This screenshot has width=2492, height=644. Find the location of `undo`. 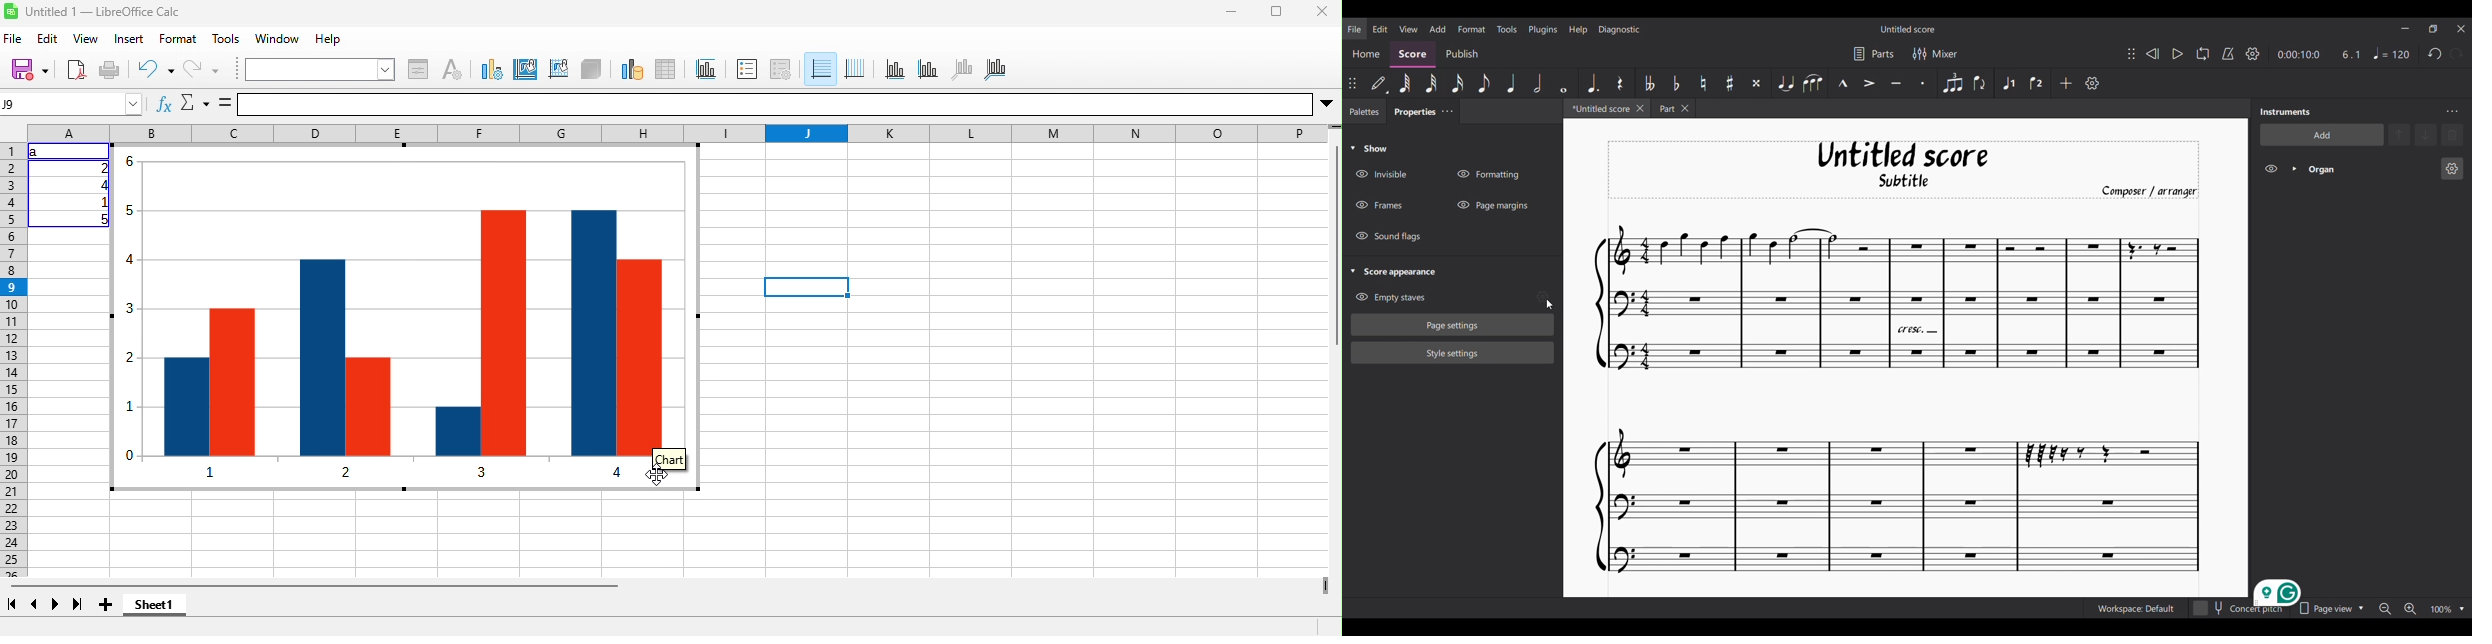

undo is located at coordinates (155, 71).